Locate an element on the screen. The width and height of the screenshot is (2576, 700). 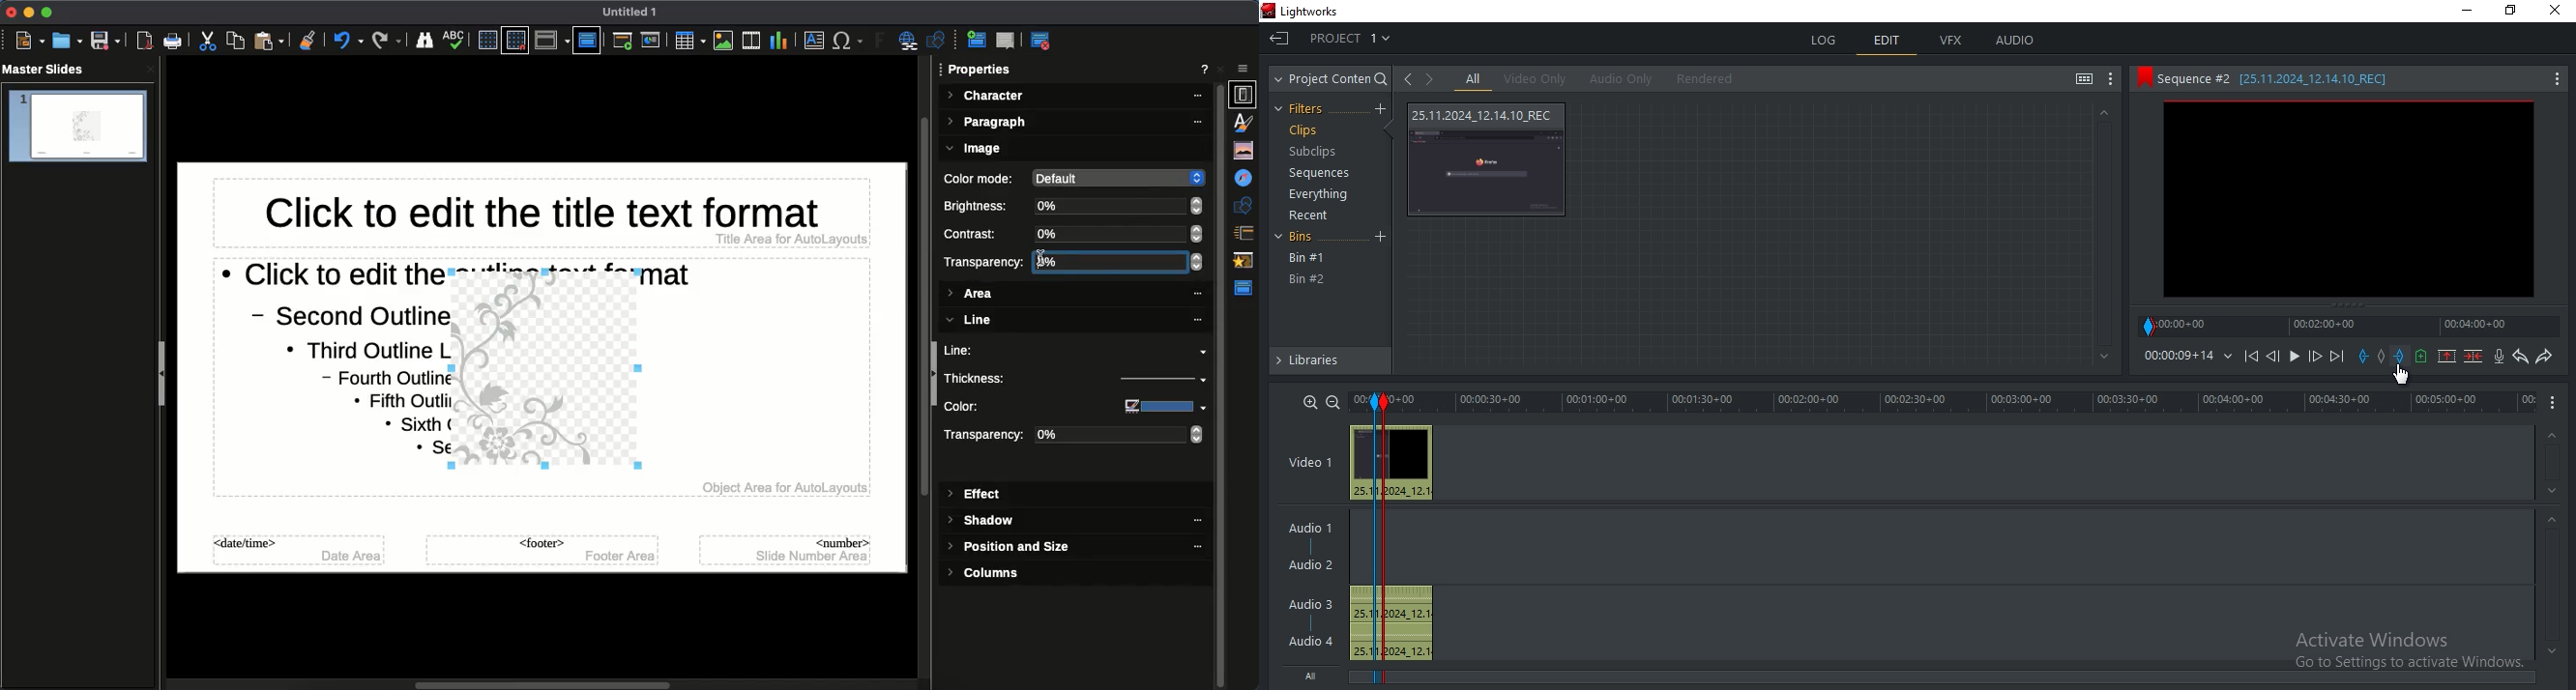
Clean formatting is located at coordinates (308, 40).